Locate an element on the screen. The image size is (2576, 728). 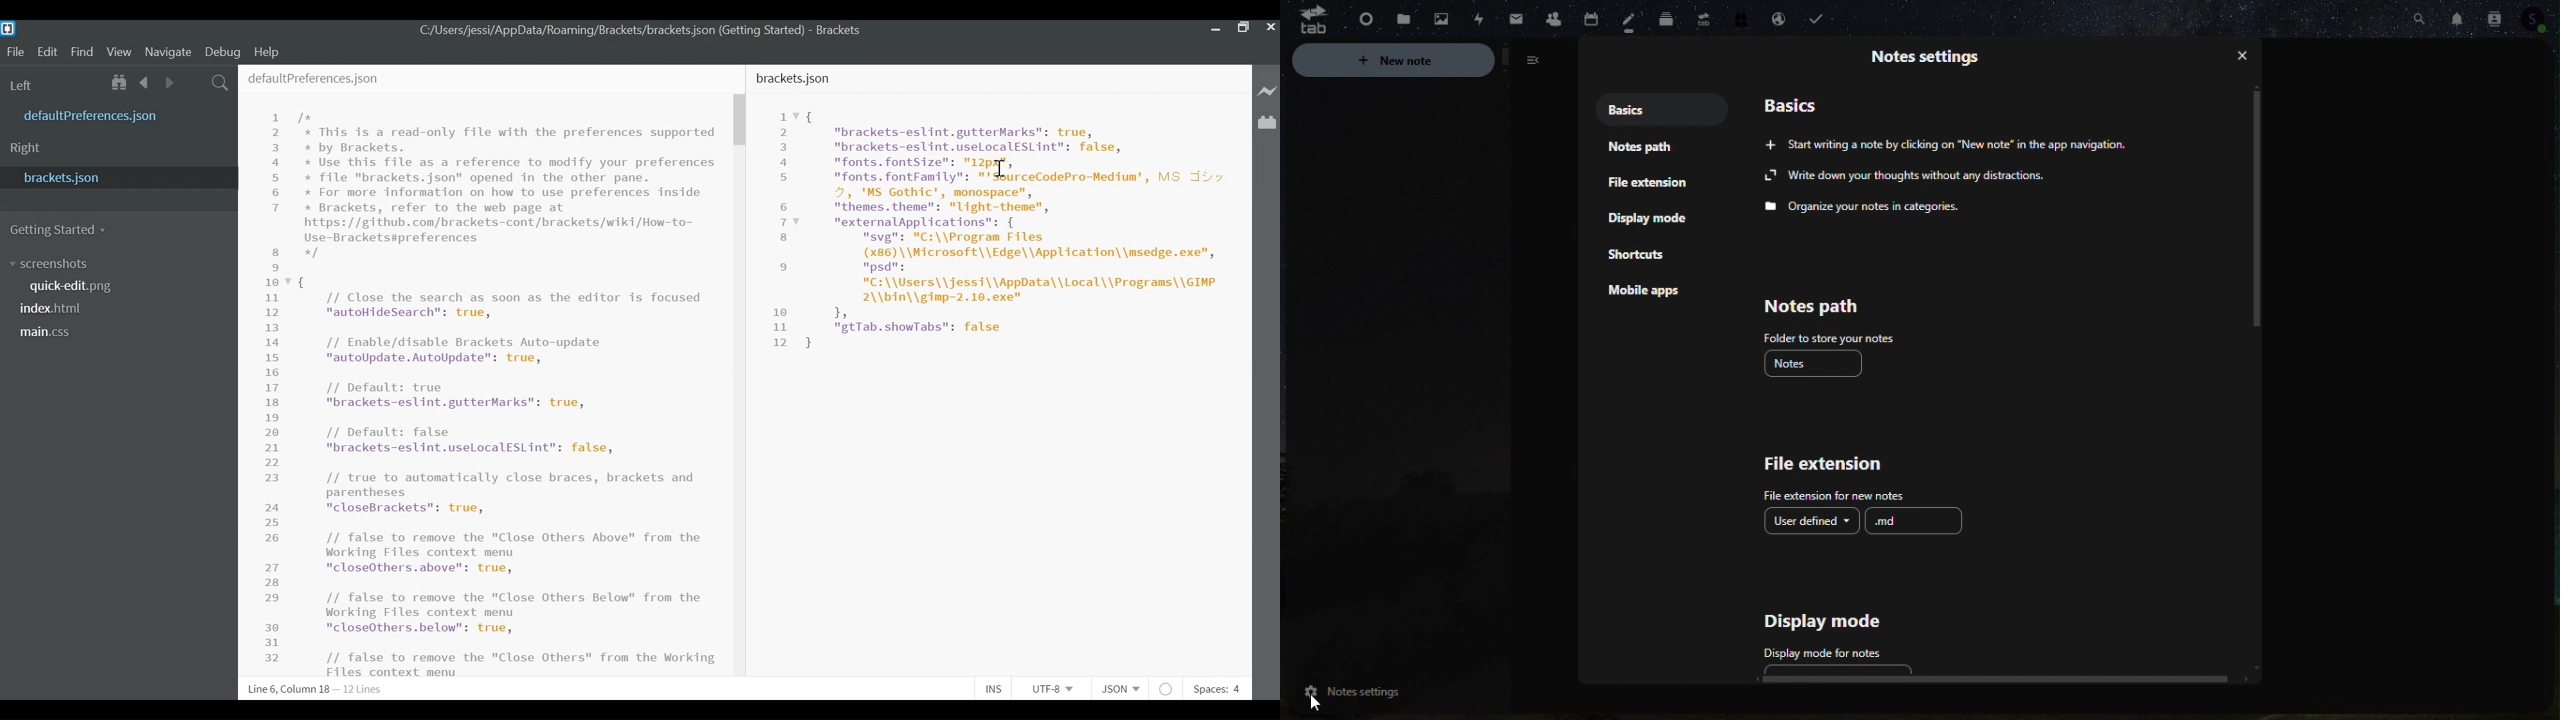
user defined is located at coordinates (1810, 521).